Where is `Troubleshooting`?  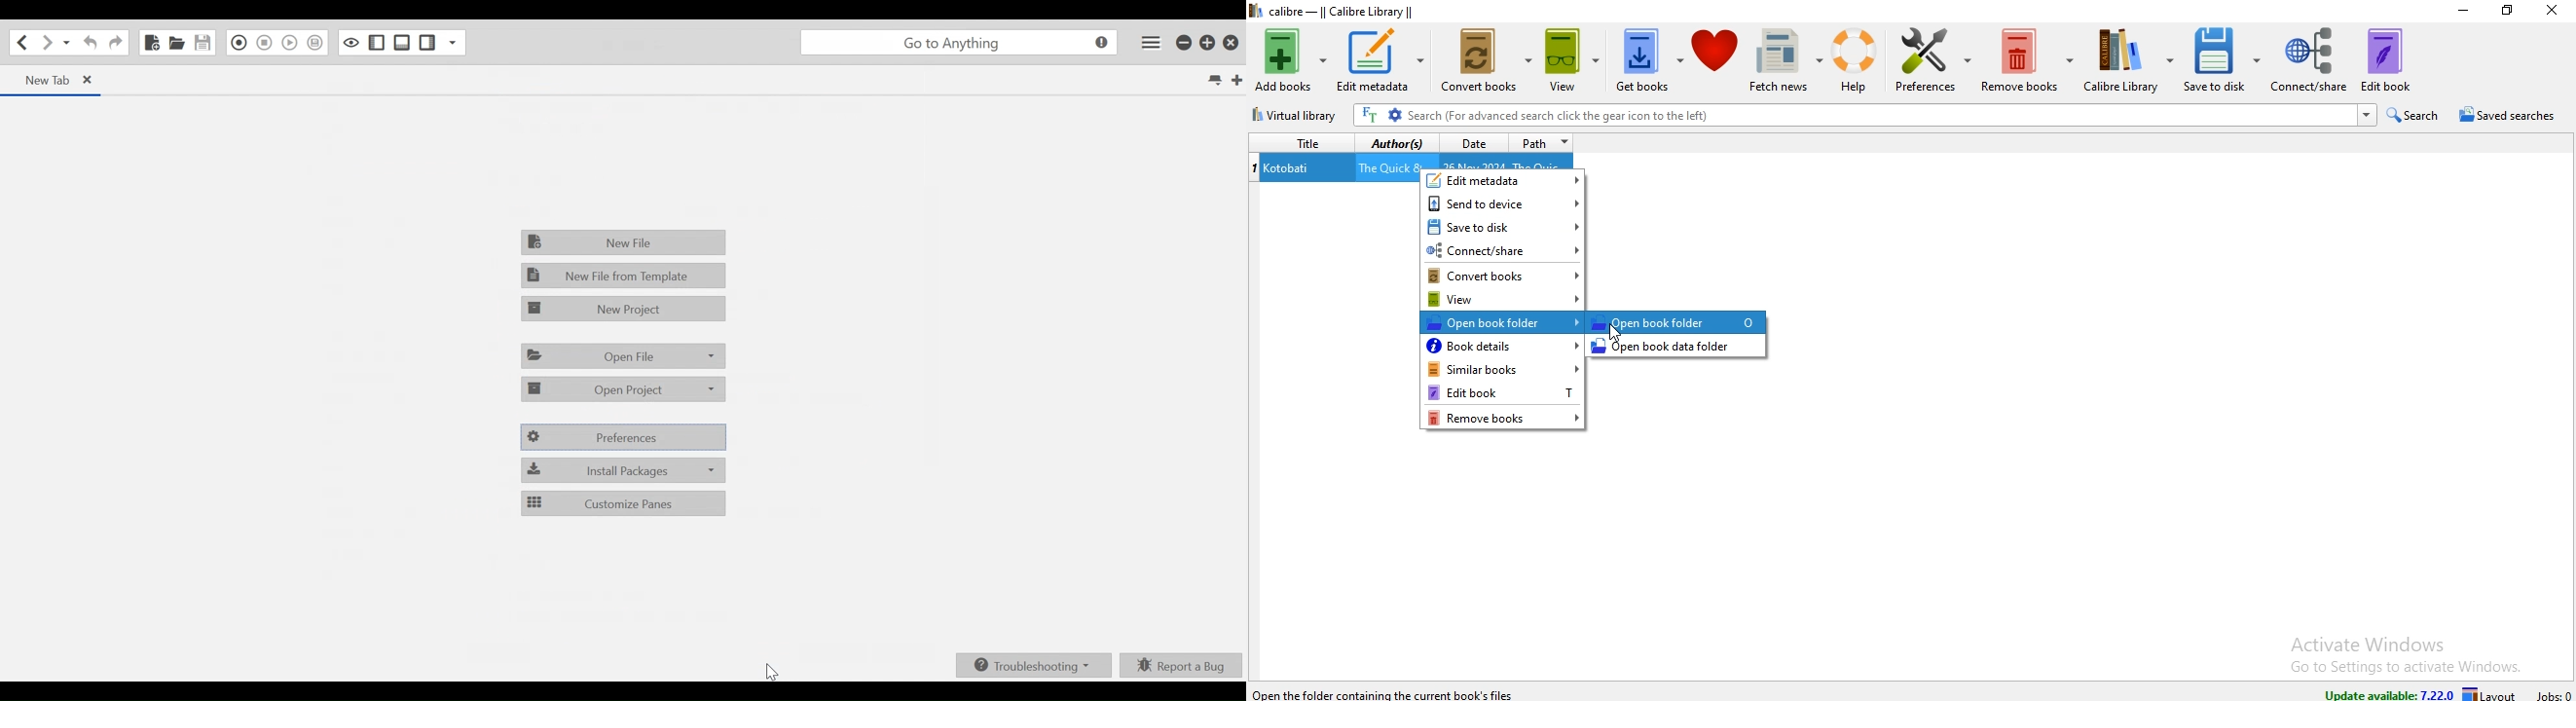 Troubleshooting is located at coordinates (1034, 666).